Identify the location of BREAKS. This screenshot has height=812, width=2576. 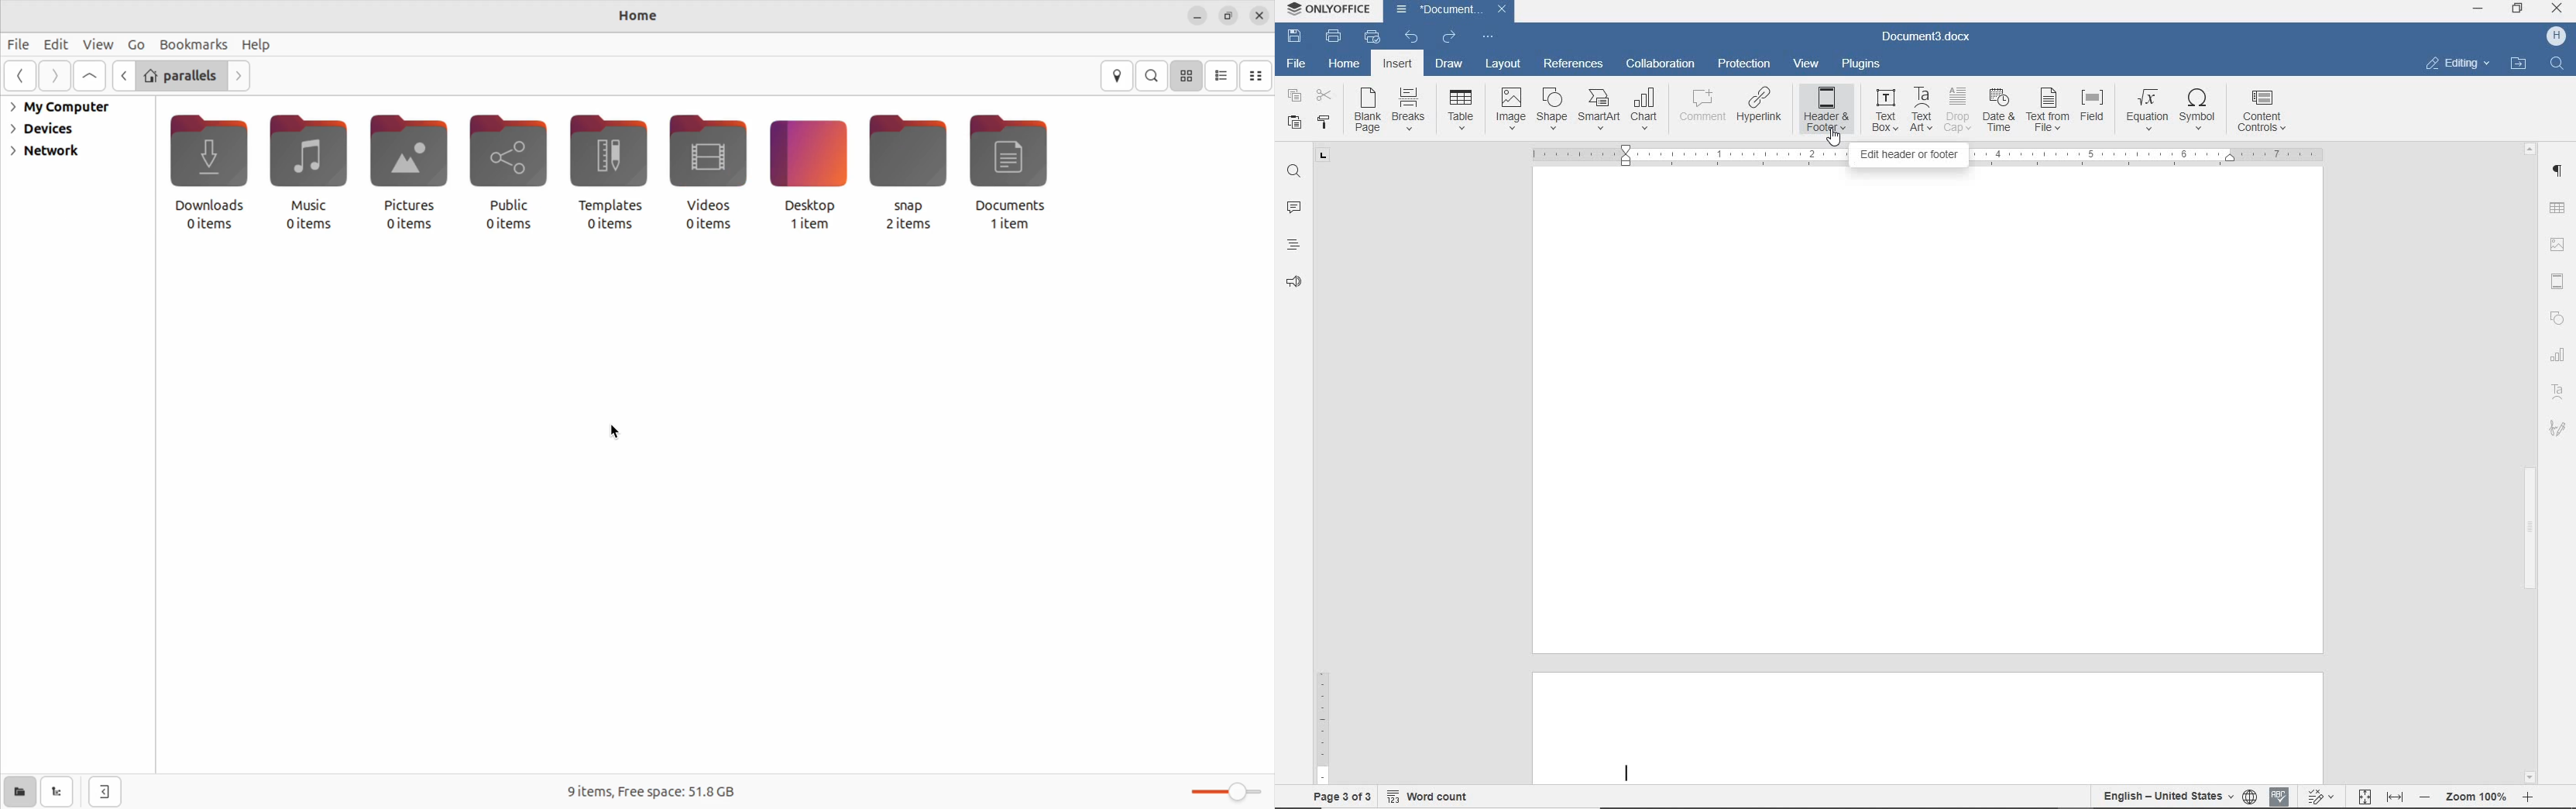
(1412, 112).